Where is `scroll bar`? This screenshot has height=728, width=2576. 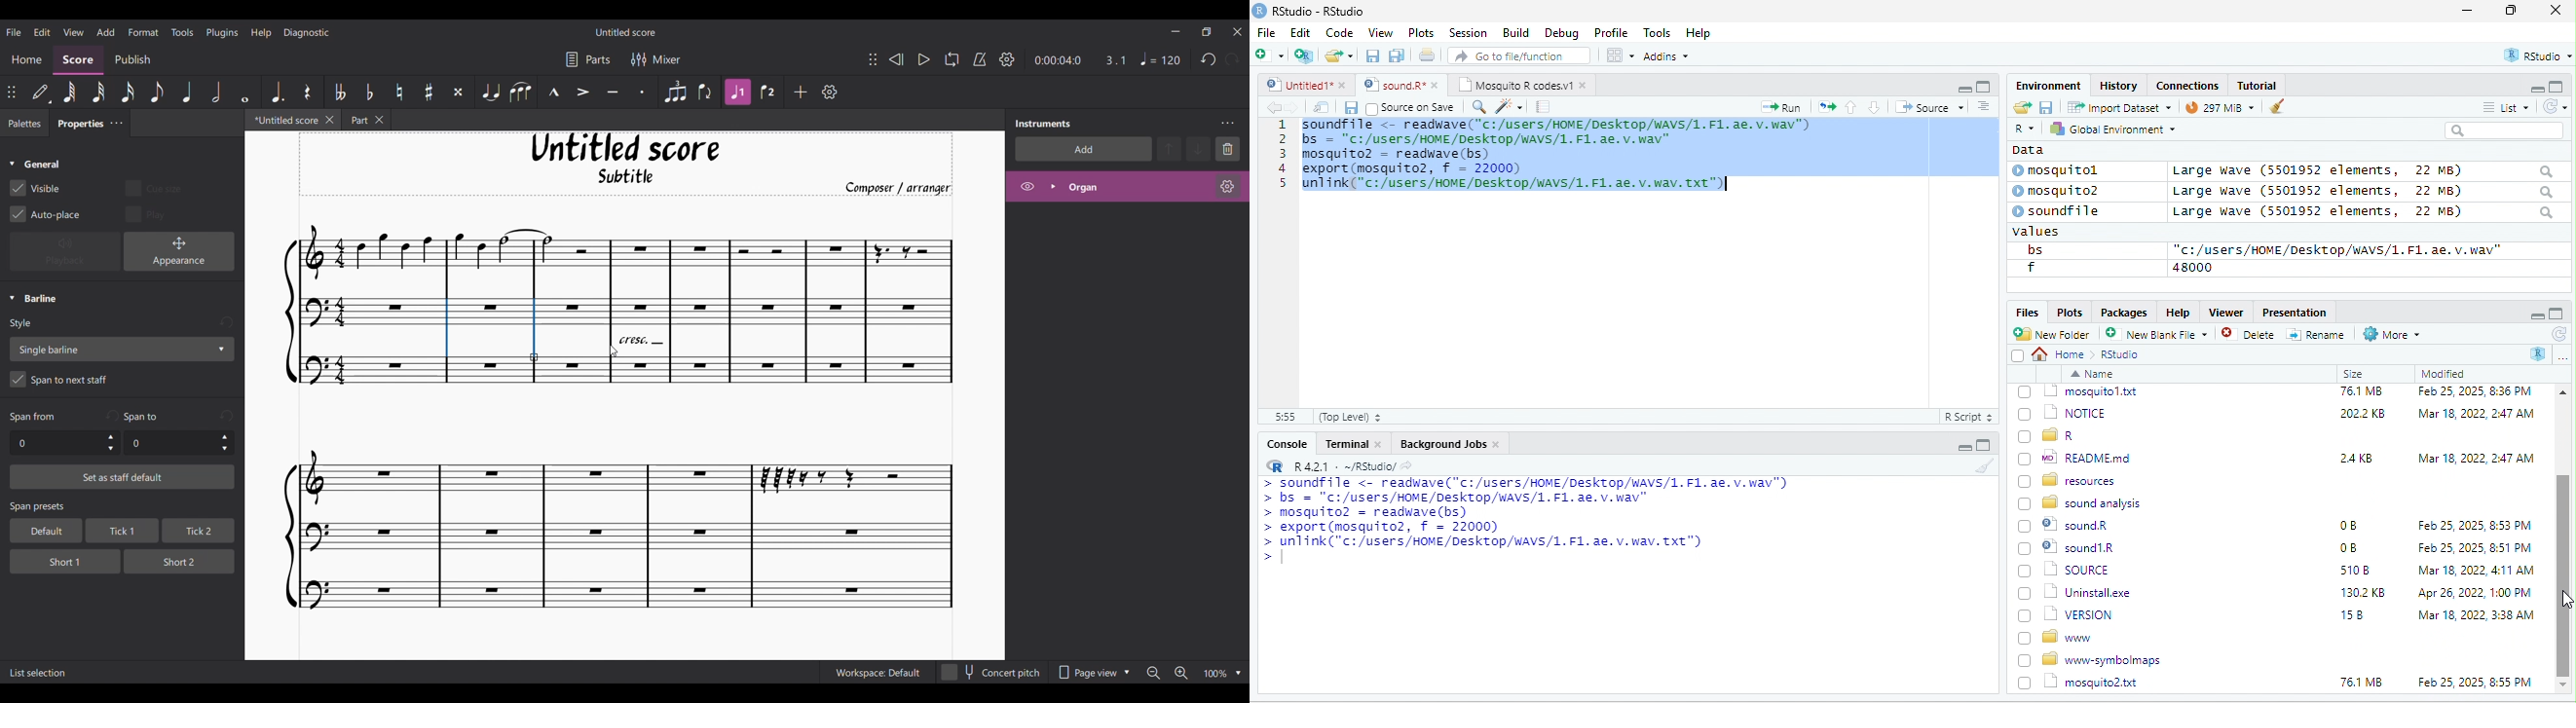 scroll bar is located at coordinates (2563, 539).